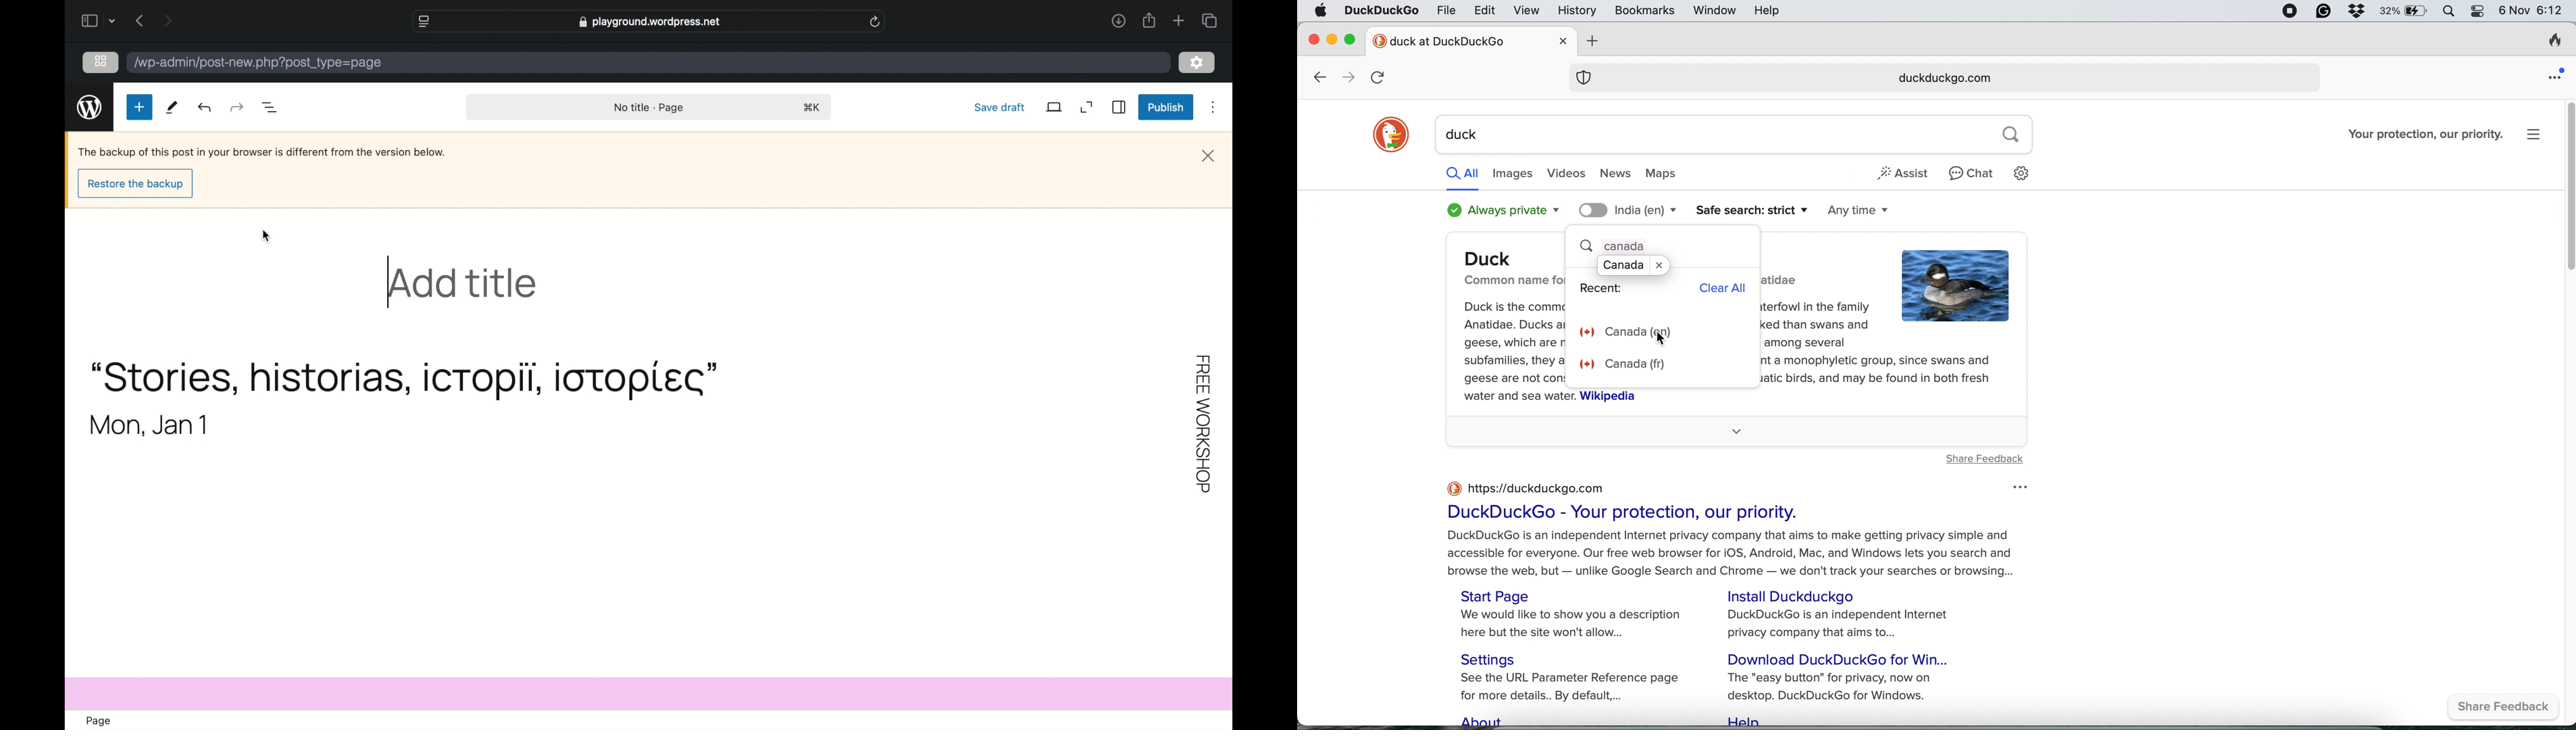 This screenshot has height=756, width=2576. Describe the element at coordinates (1634, 247) in the screenshot. I see `canada` at that location.